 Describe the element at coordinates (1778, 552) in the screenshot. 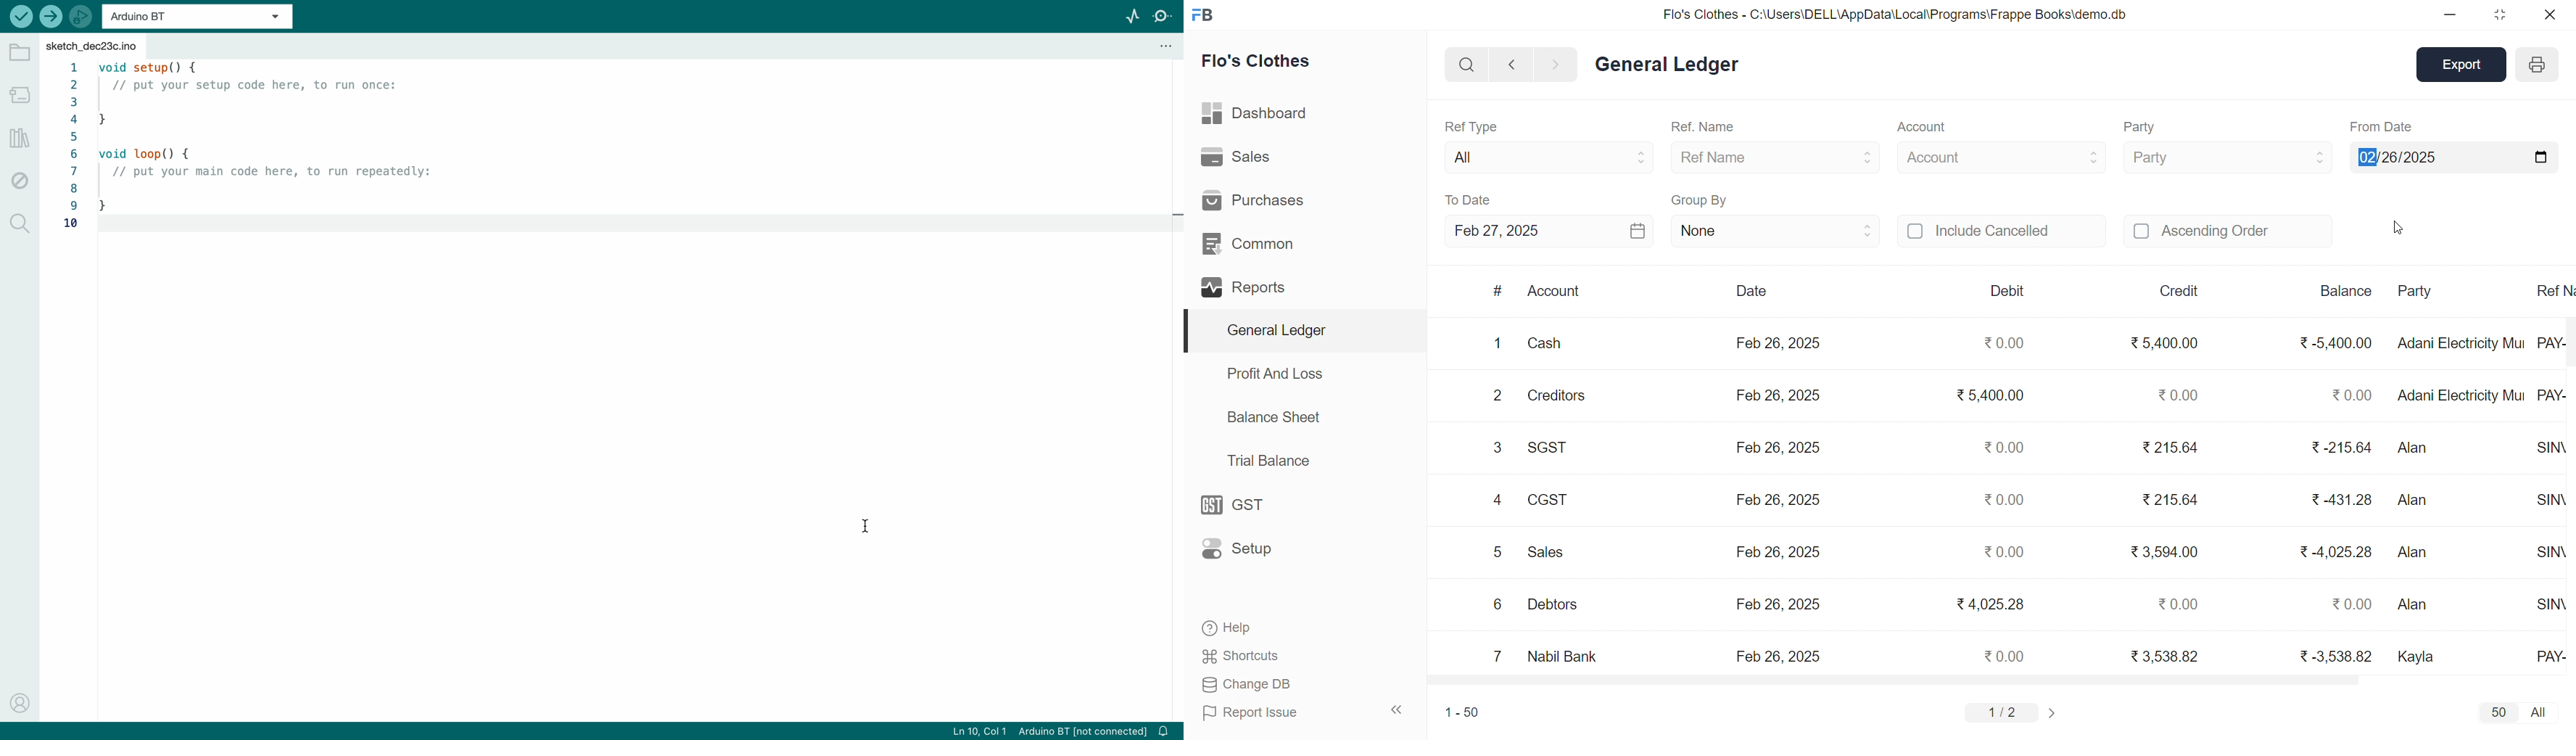

I see `Feb 26, 2025` at that location.